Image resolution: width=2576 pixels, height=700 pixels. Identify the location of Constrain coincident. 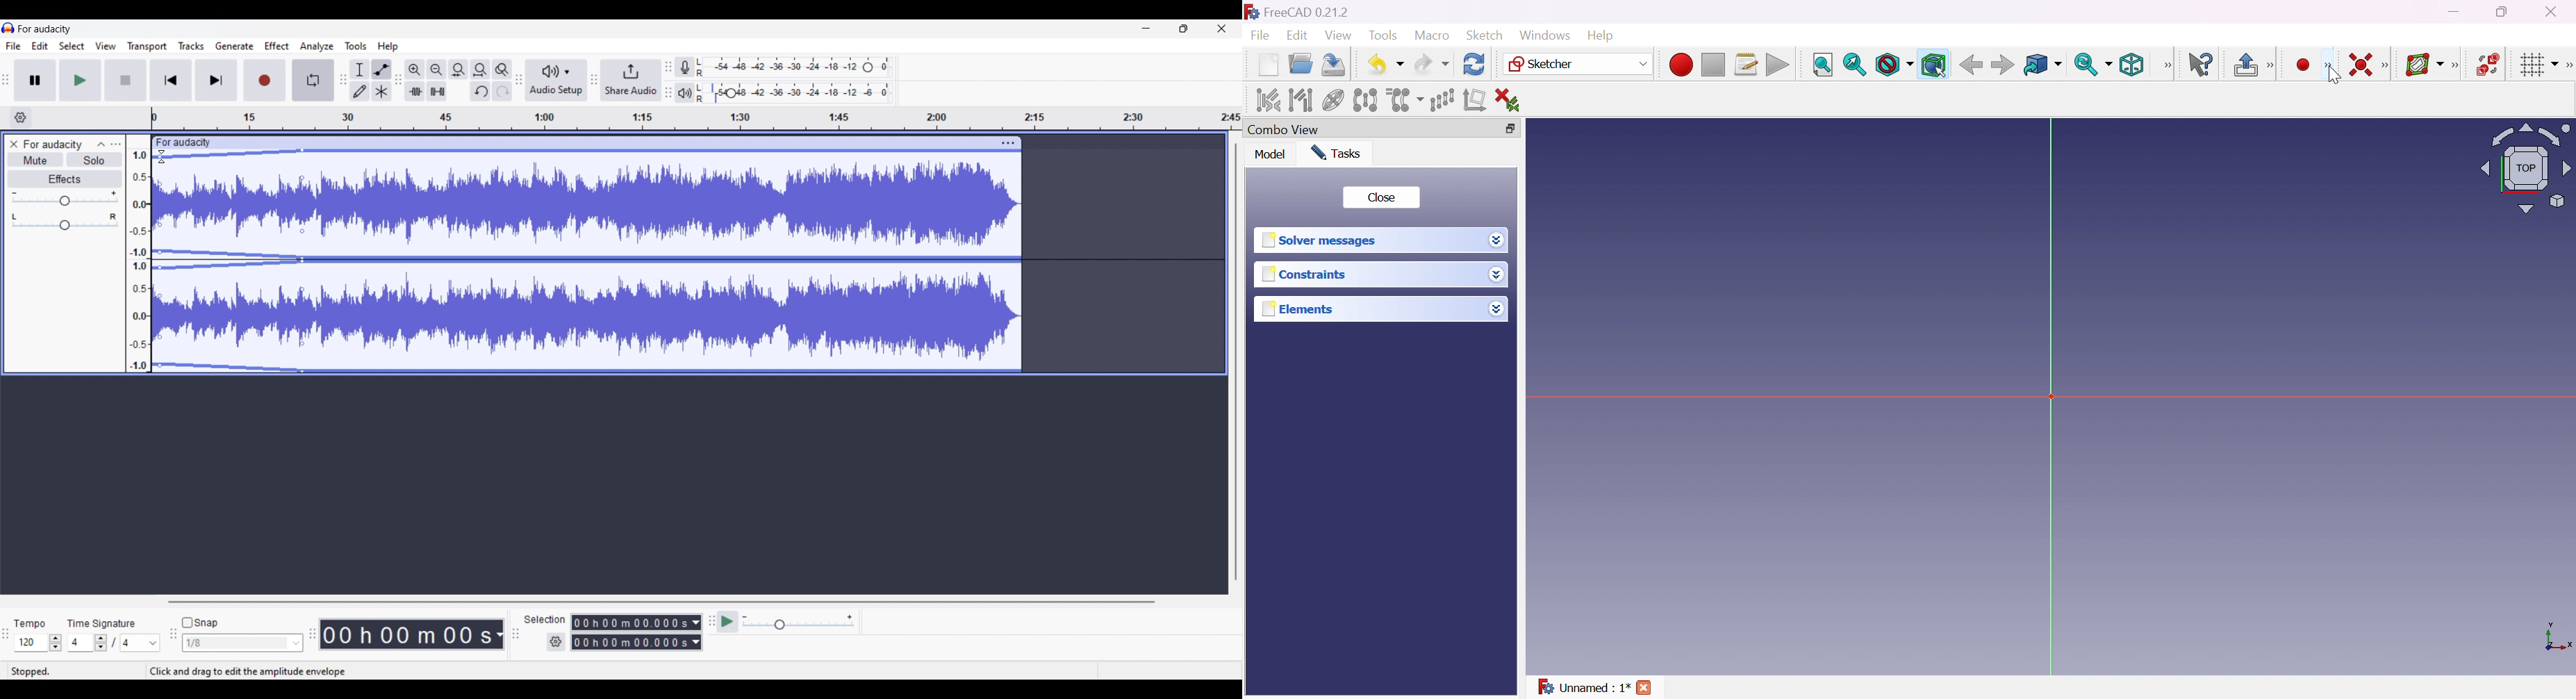
(2359, 65).